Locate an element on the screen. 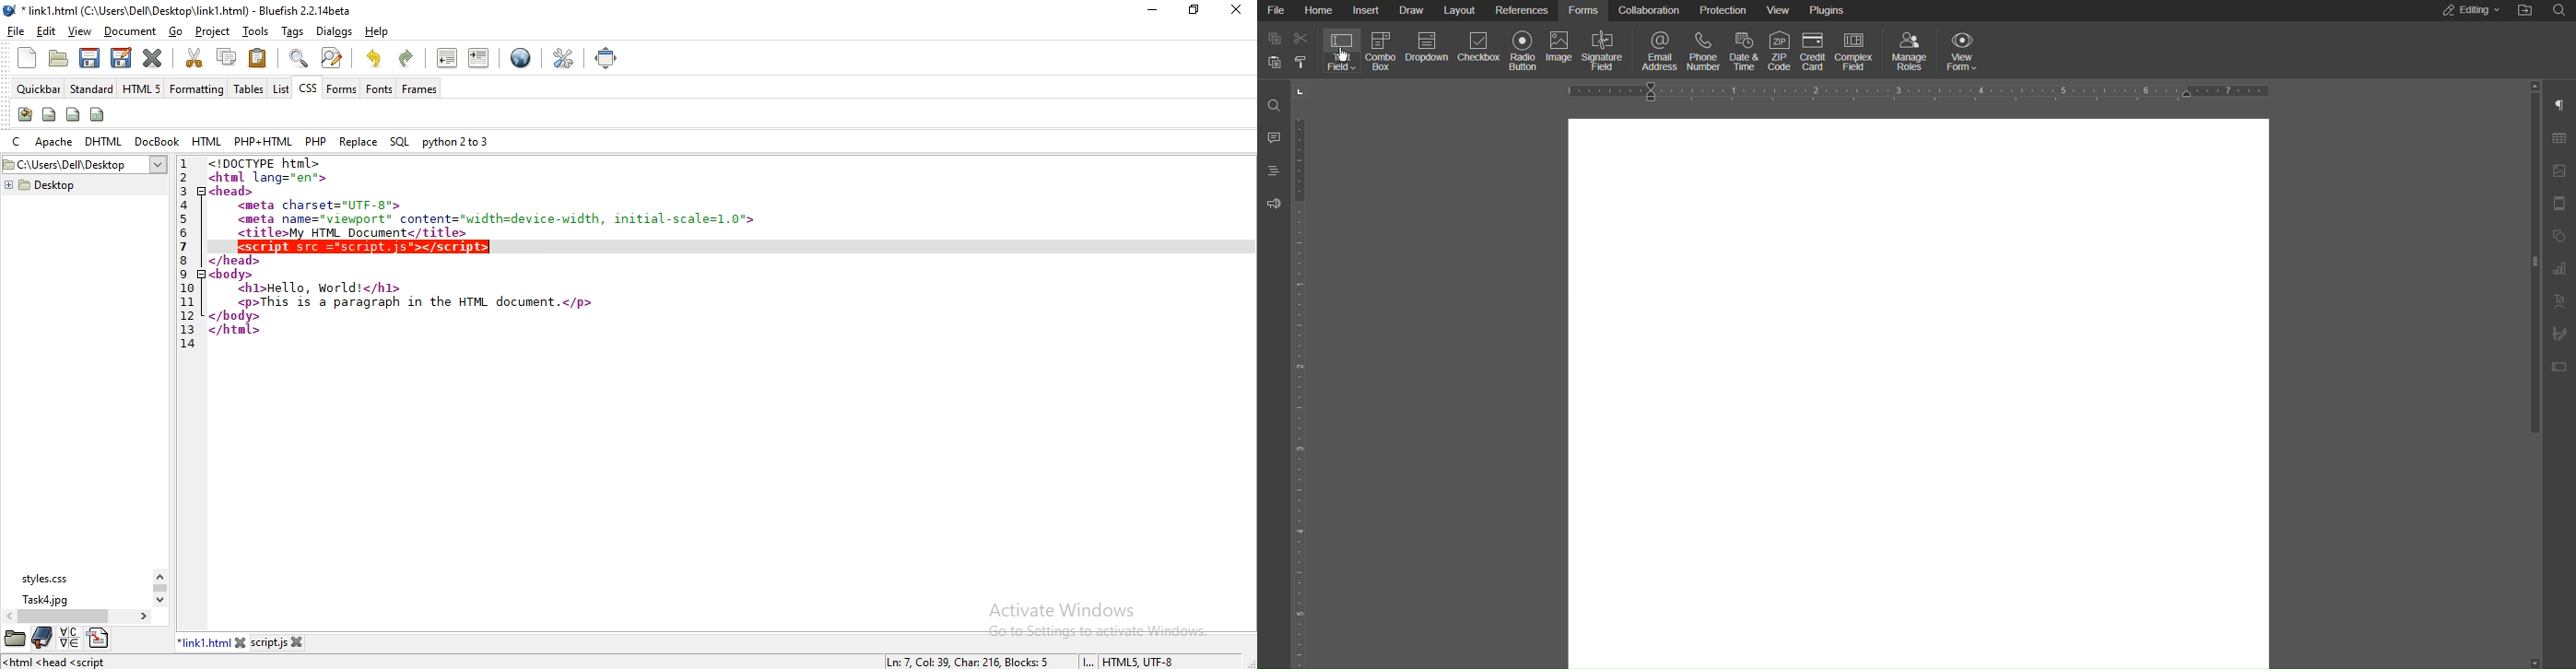  Shape Settings is located at coordinates (2561, 236).